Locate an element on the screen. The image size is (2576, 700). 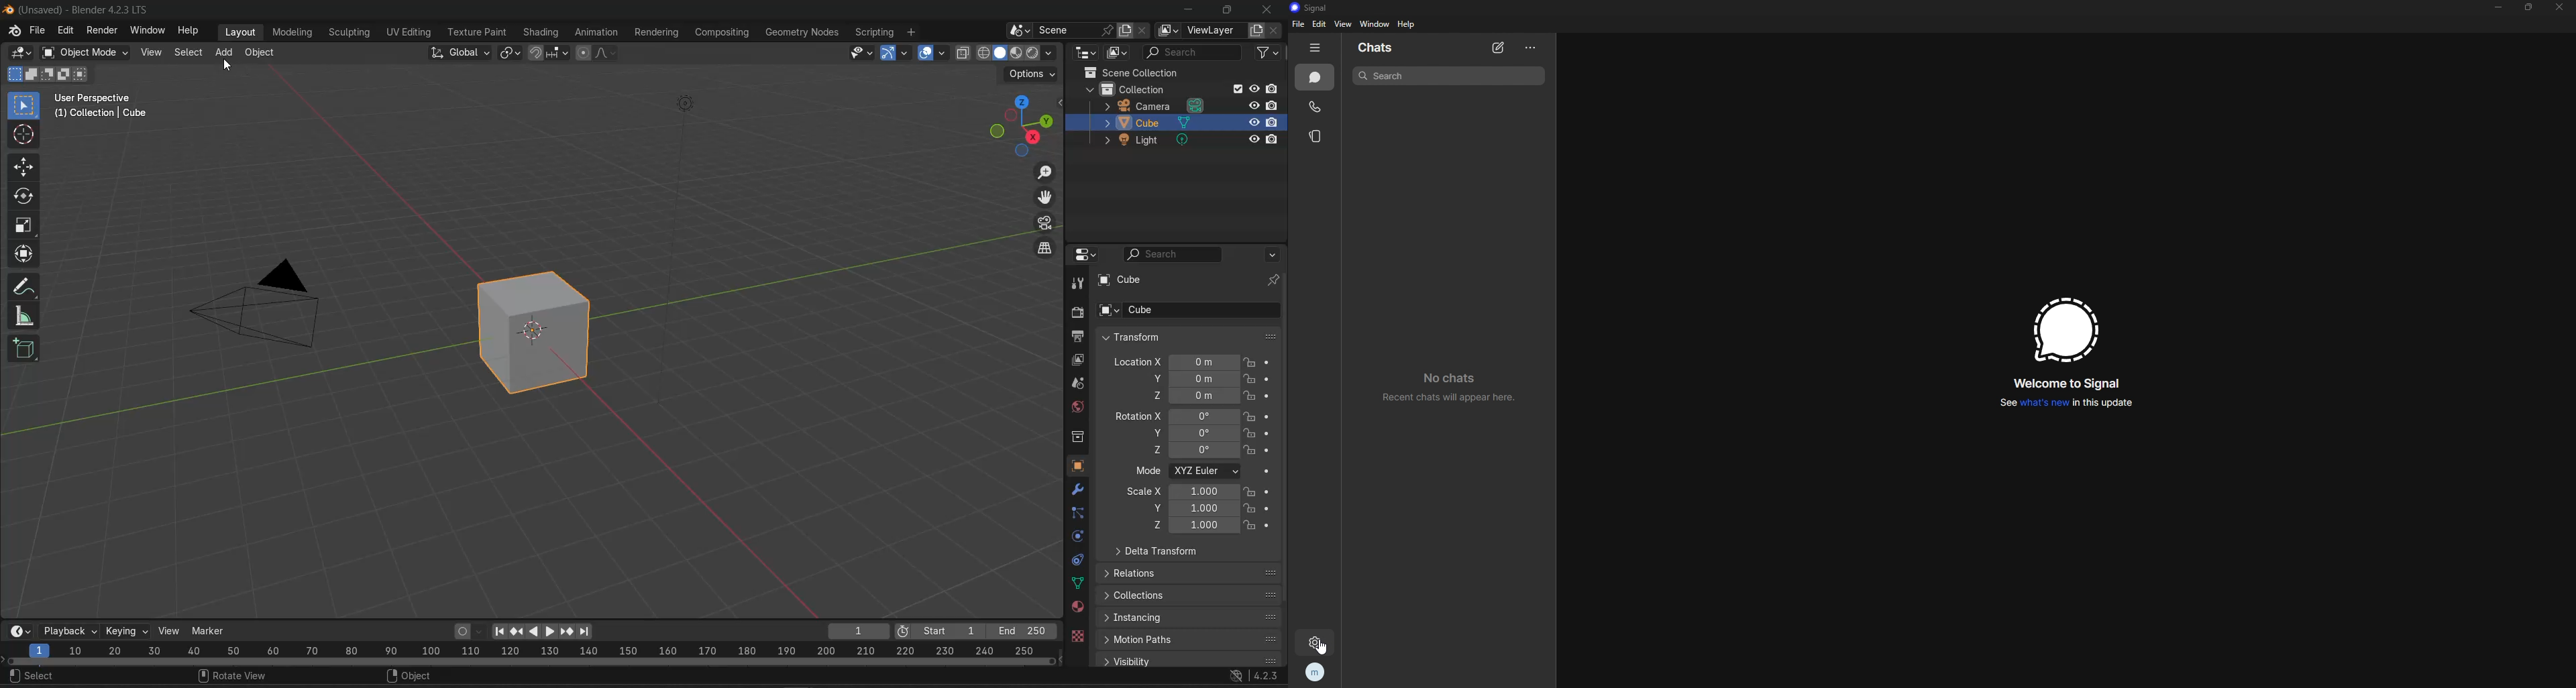
view layer name is located at coordinates (1216, 31).